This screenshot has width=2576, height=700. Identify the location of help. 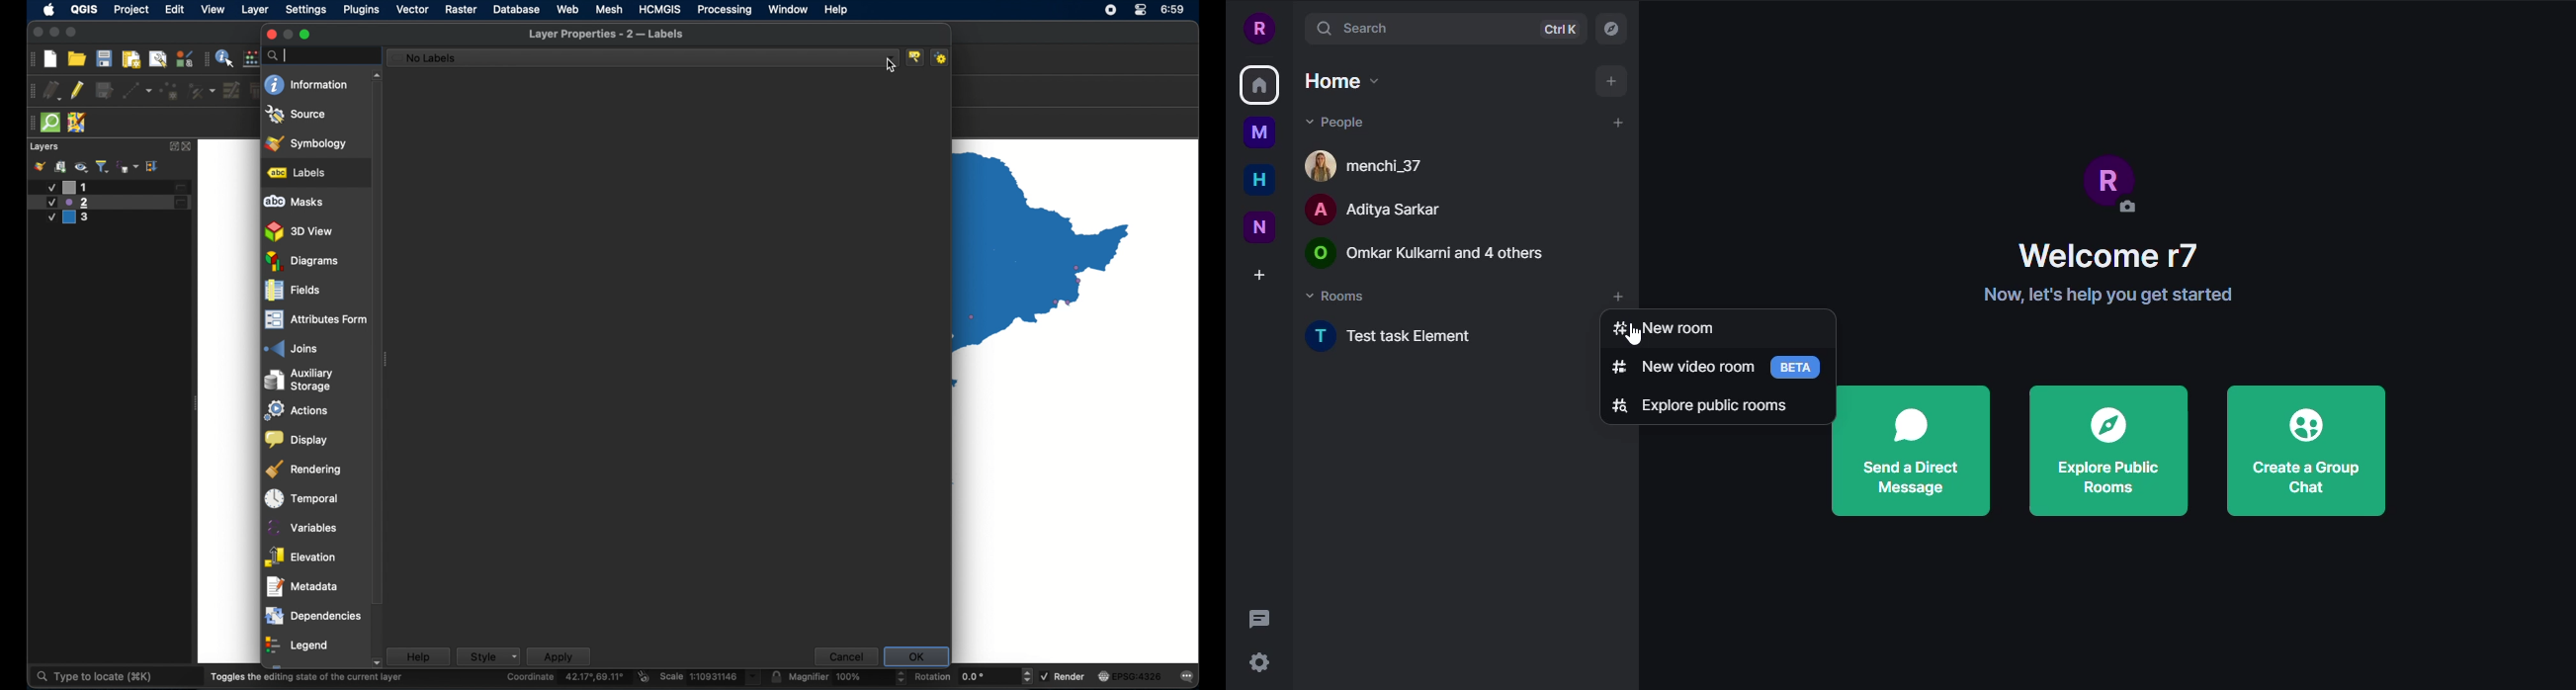
(838, 10).